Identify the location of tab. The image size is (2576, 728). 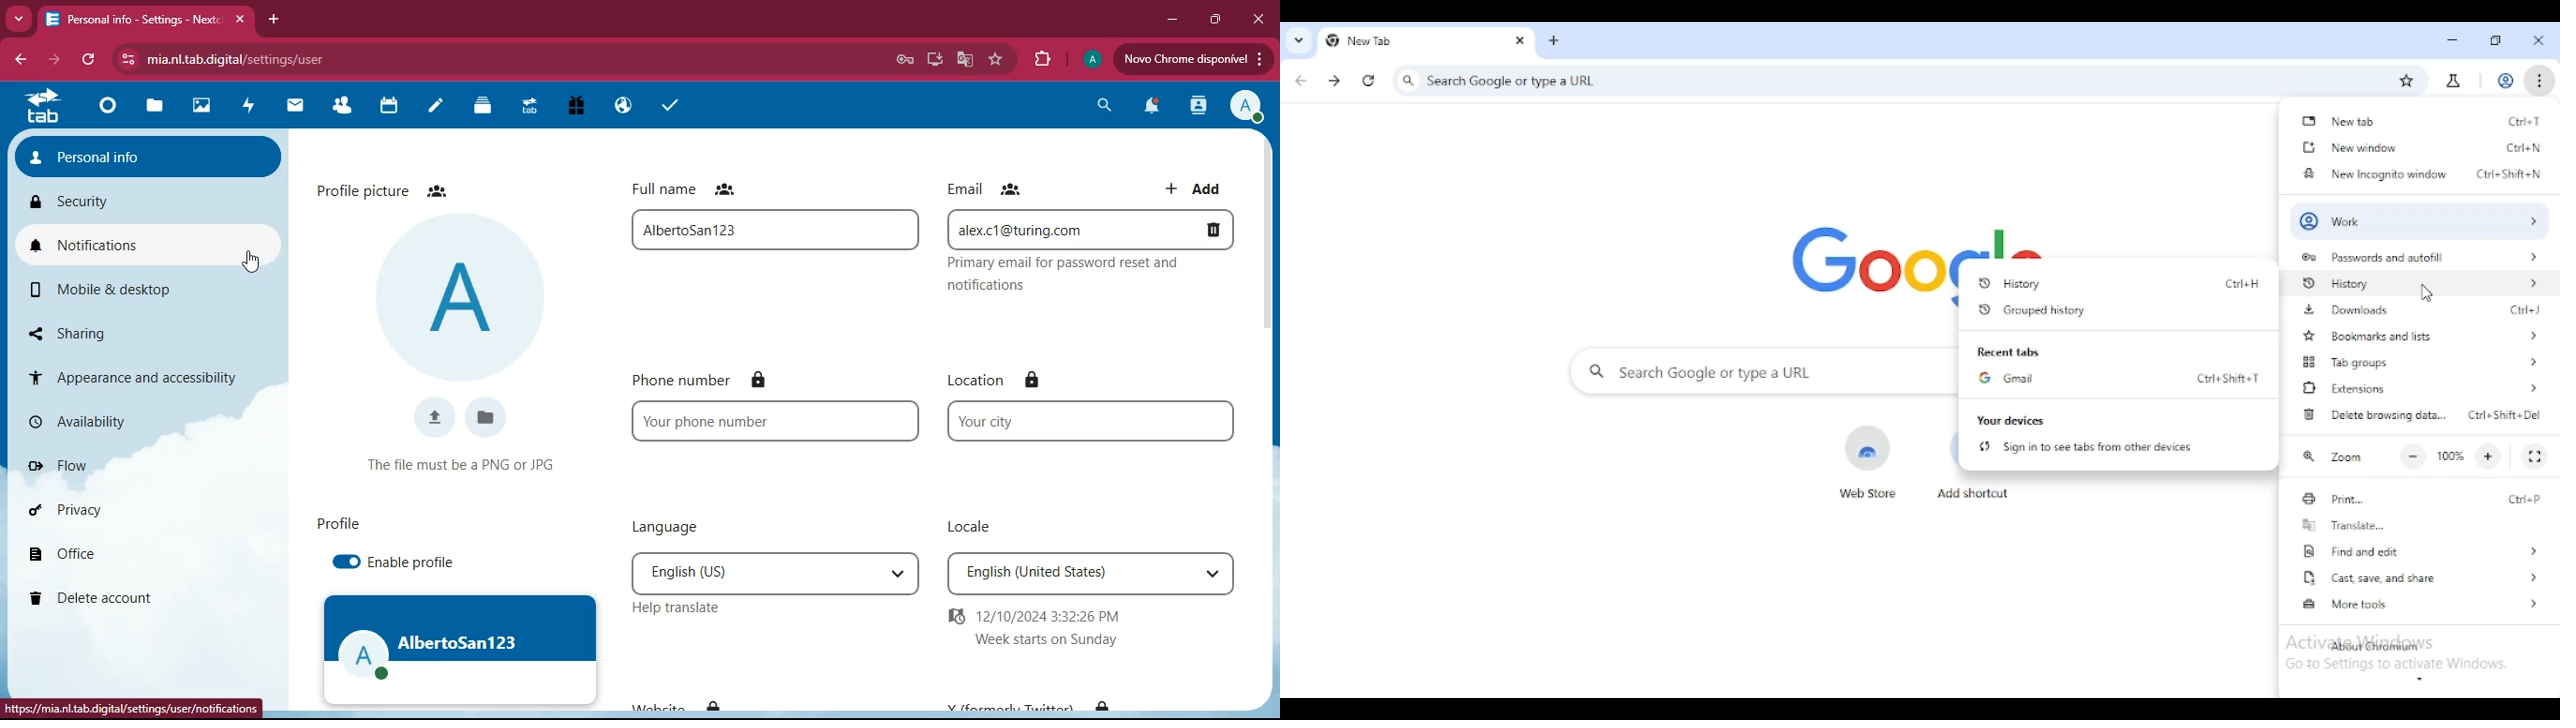
(527, 109).